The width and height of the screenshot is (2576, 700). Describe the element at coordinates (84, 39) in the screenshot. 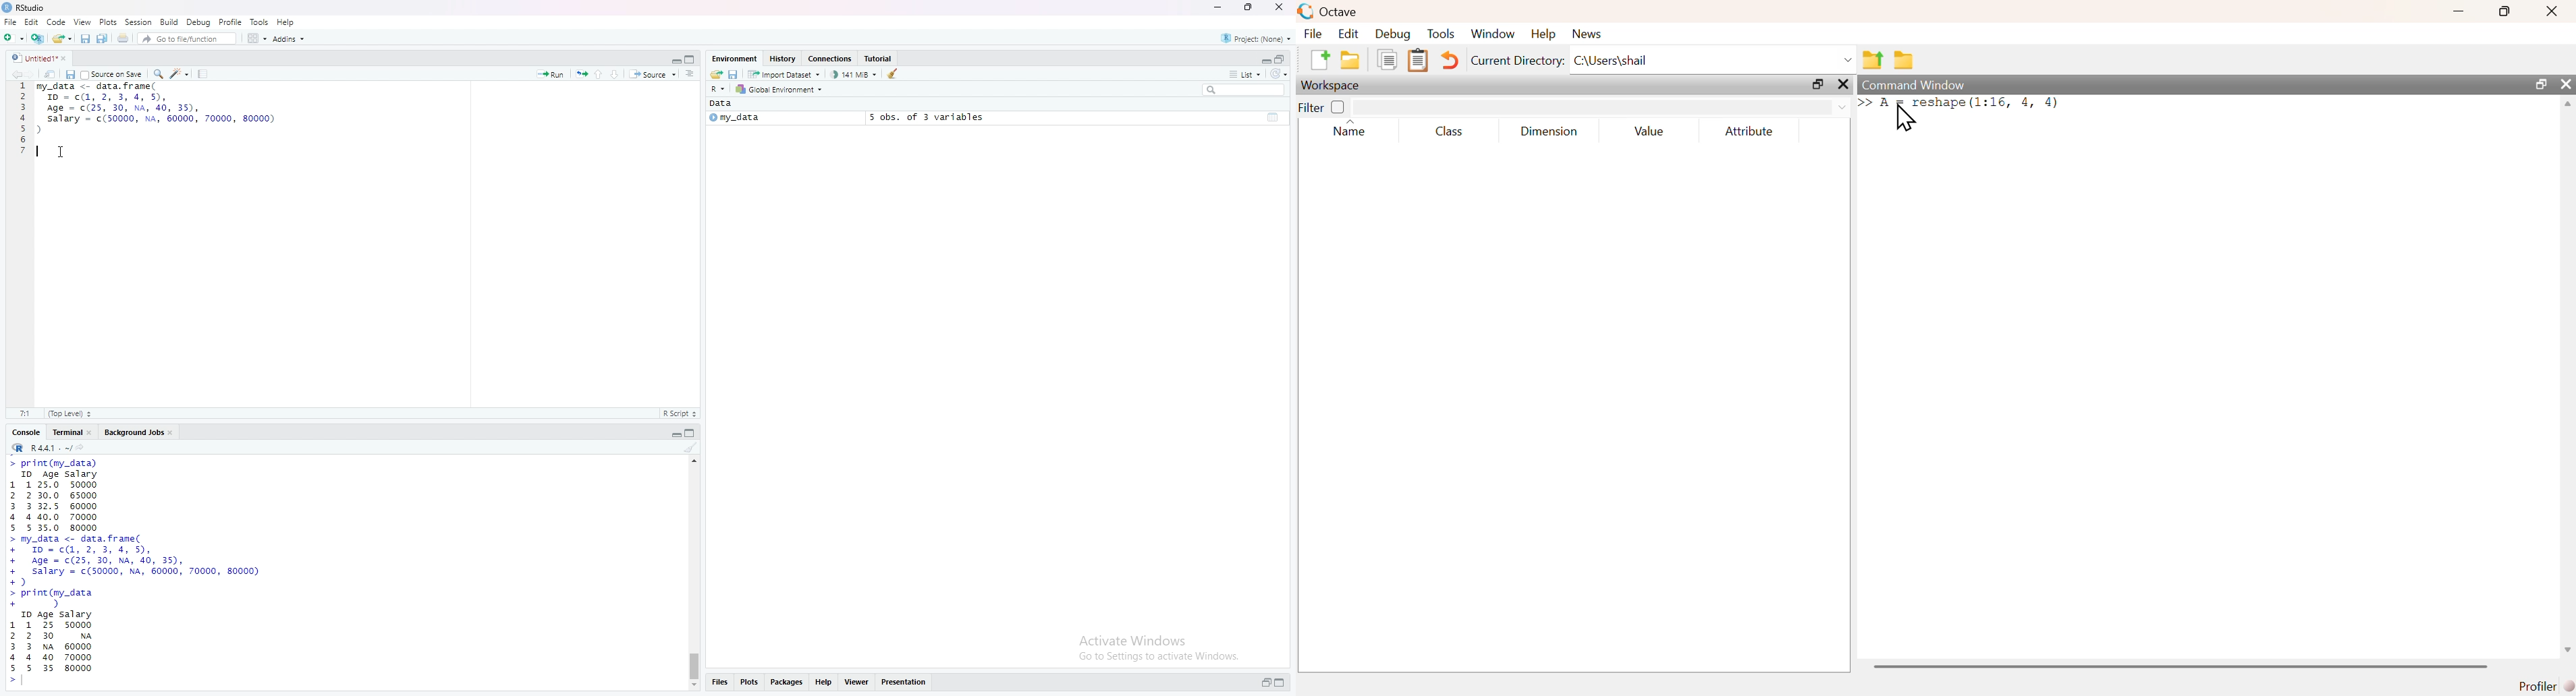

I see `save current document` at that location.